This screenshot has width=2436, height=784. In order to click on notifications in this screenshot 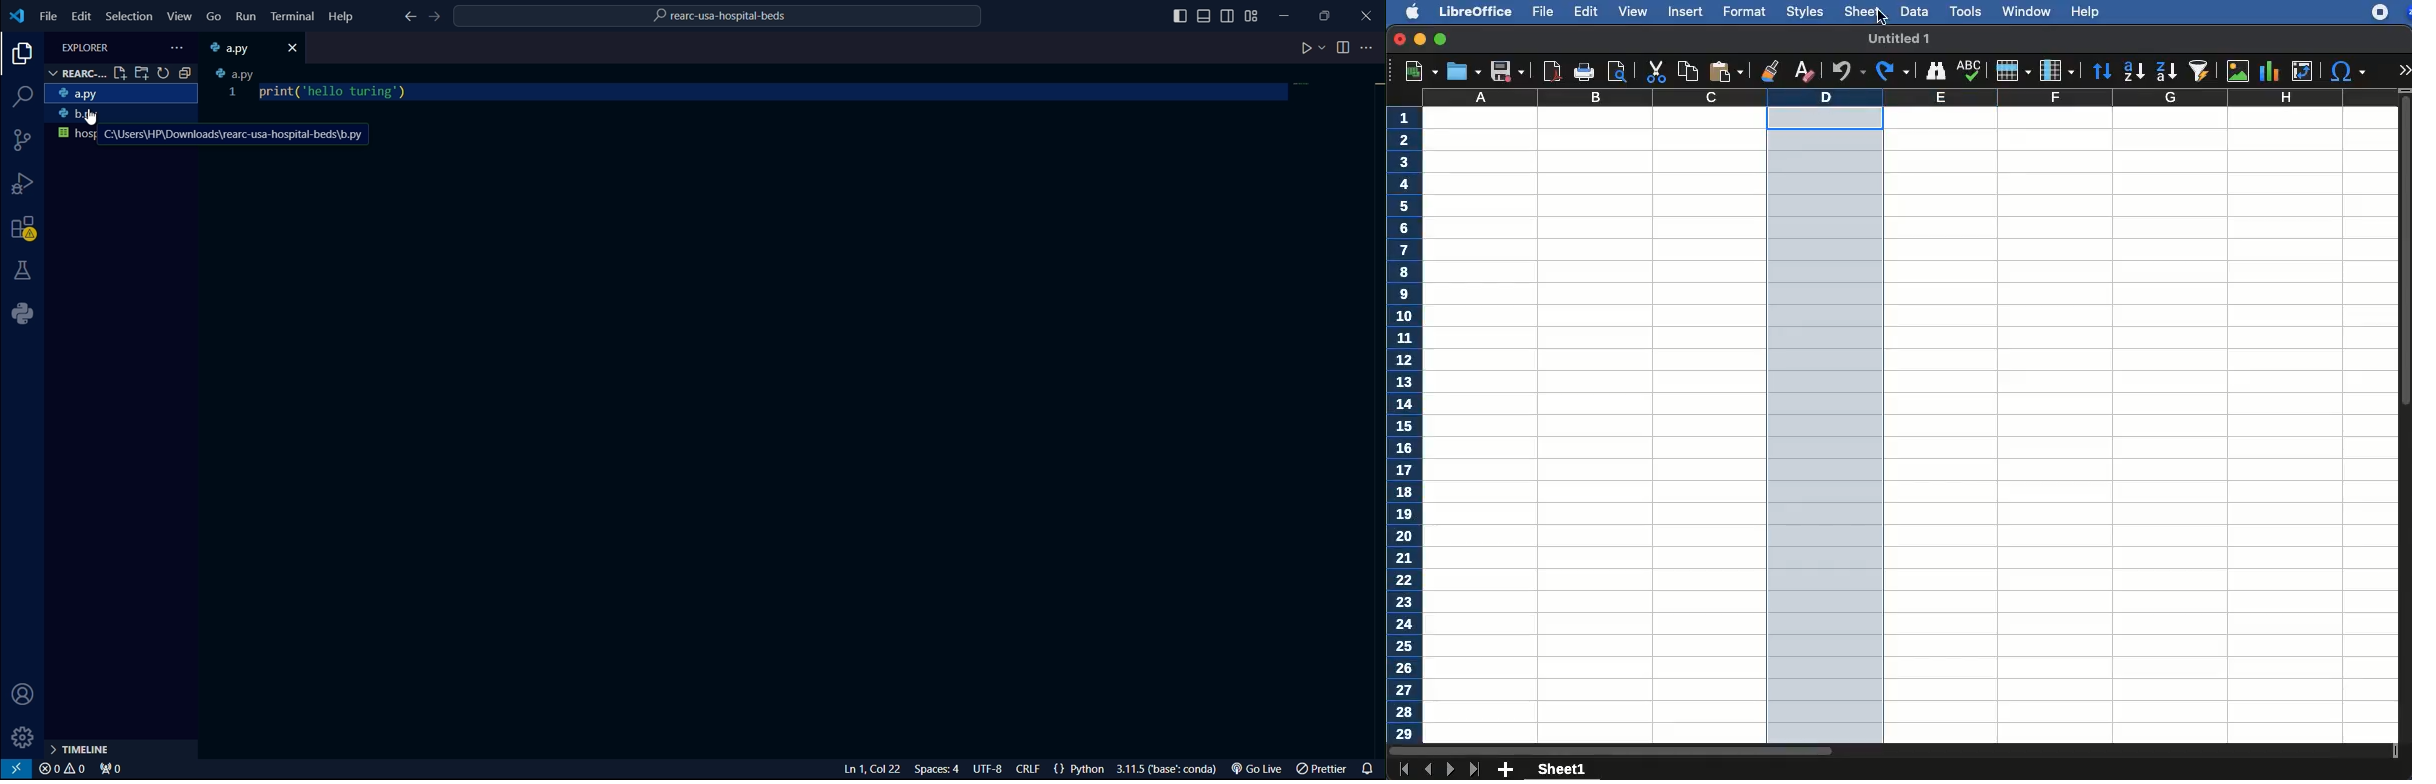, I will do `click(1370, 767)`.